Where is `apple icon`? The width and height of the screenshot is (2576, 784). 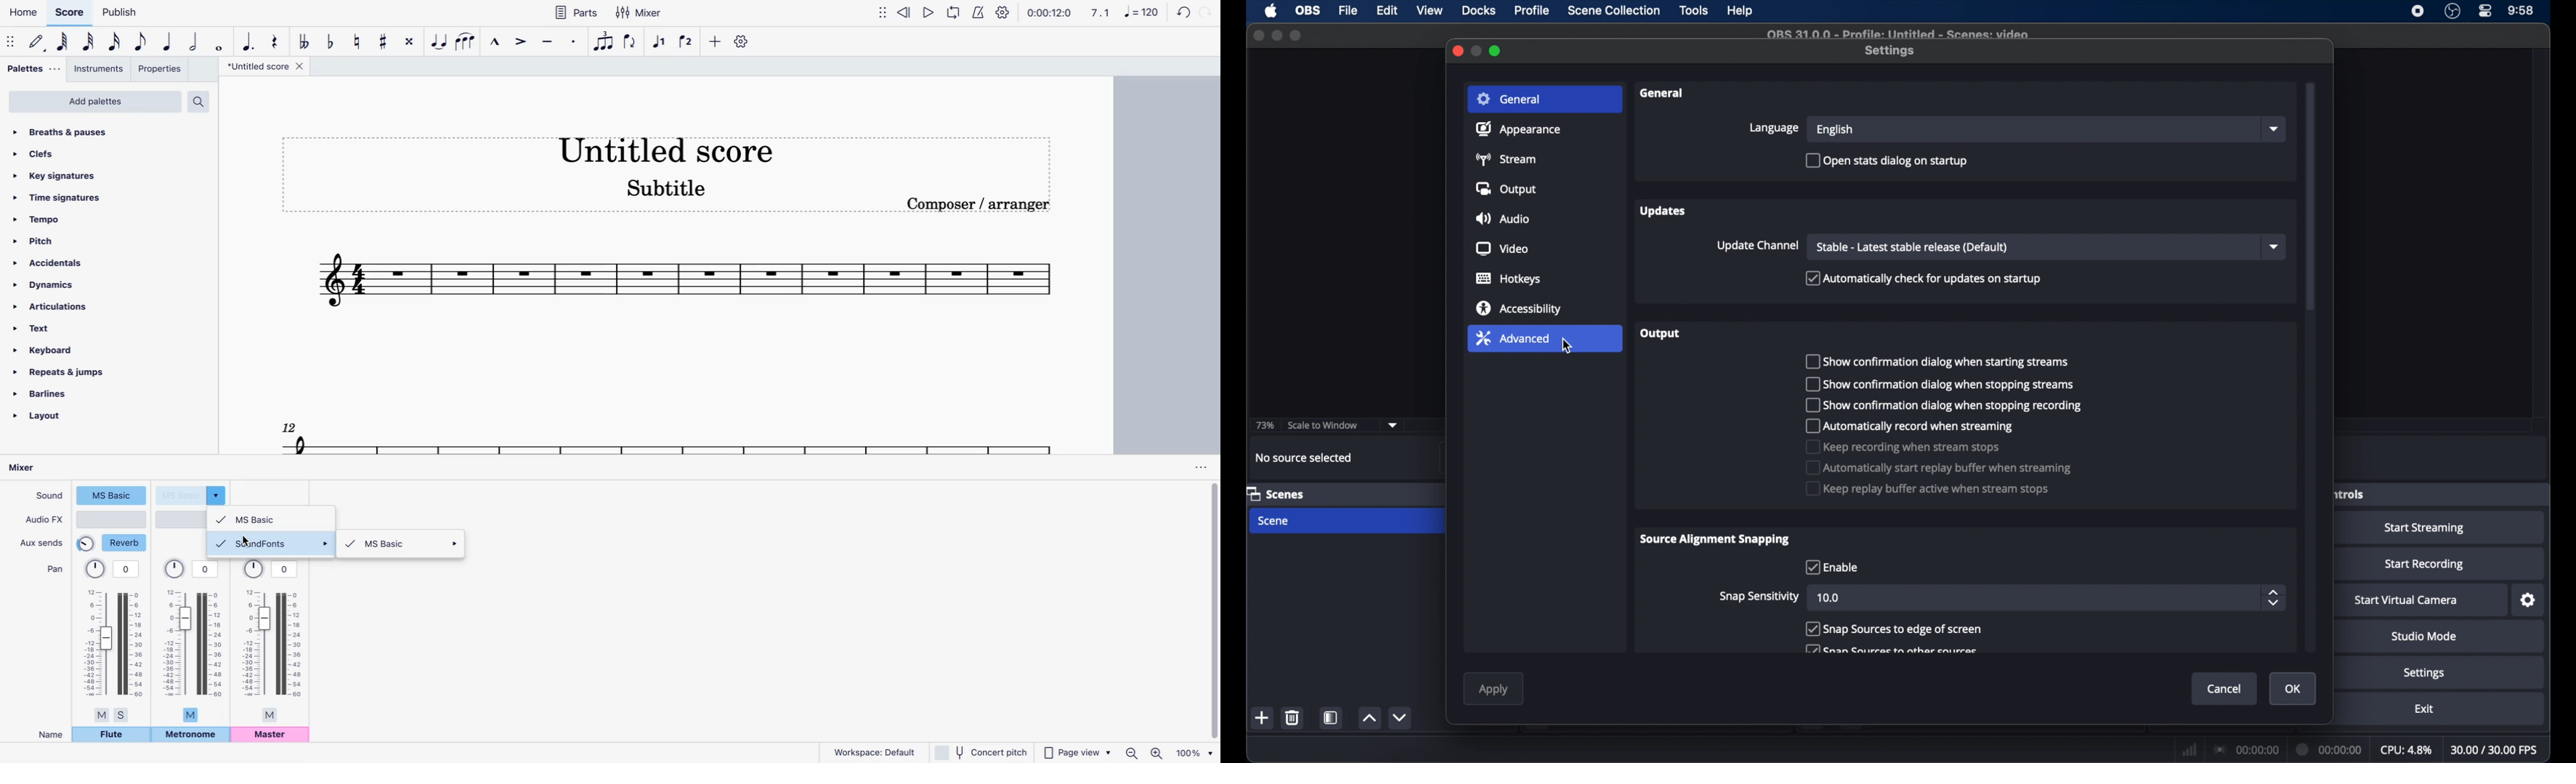 apple icon is located at coordinates (1271, 11).